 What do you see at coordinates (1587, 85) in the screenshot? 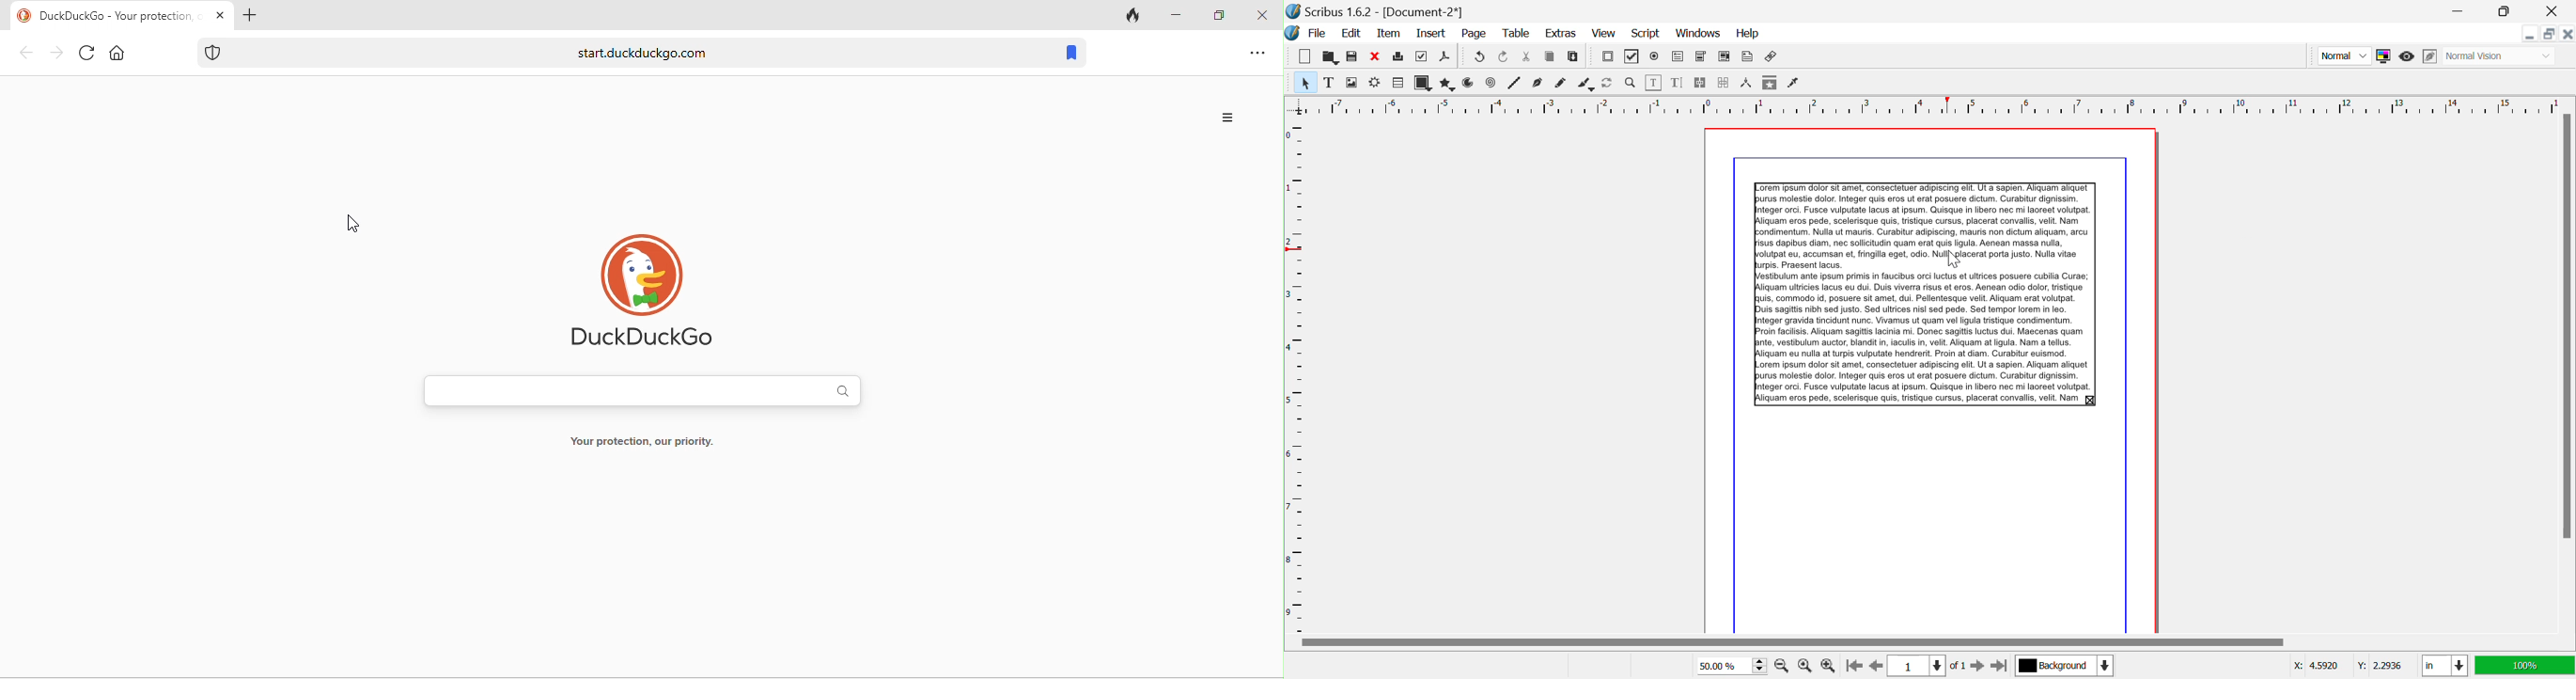
I see `Calligraphic Line` at bounding box center [1587, 85].